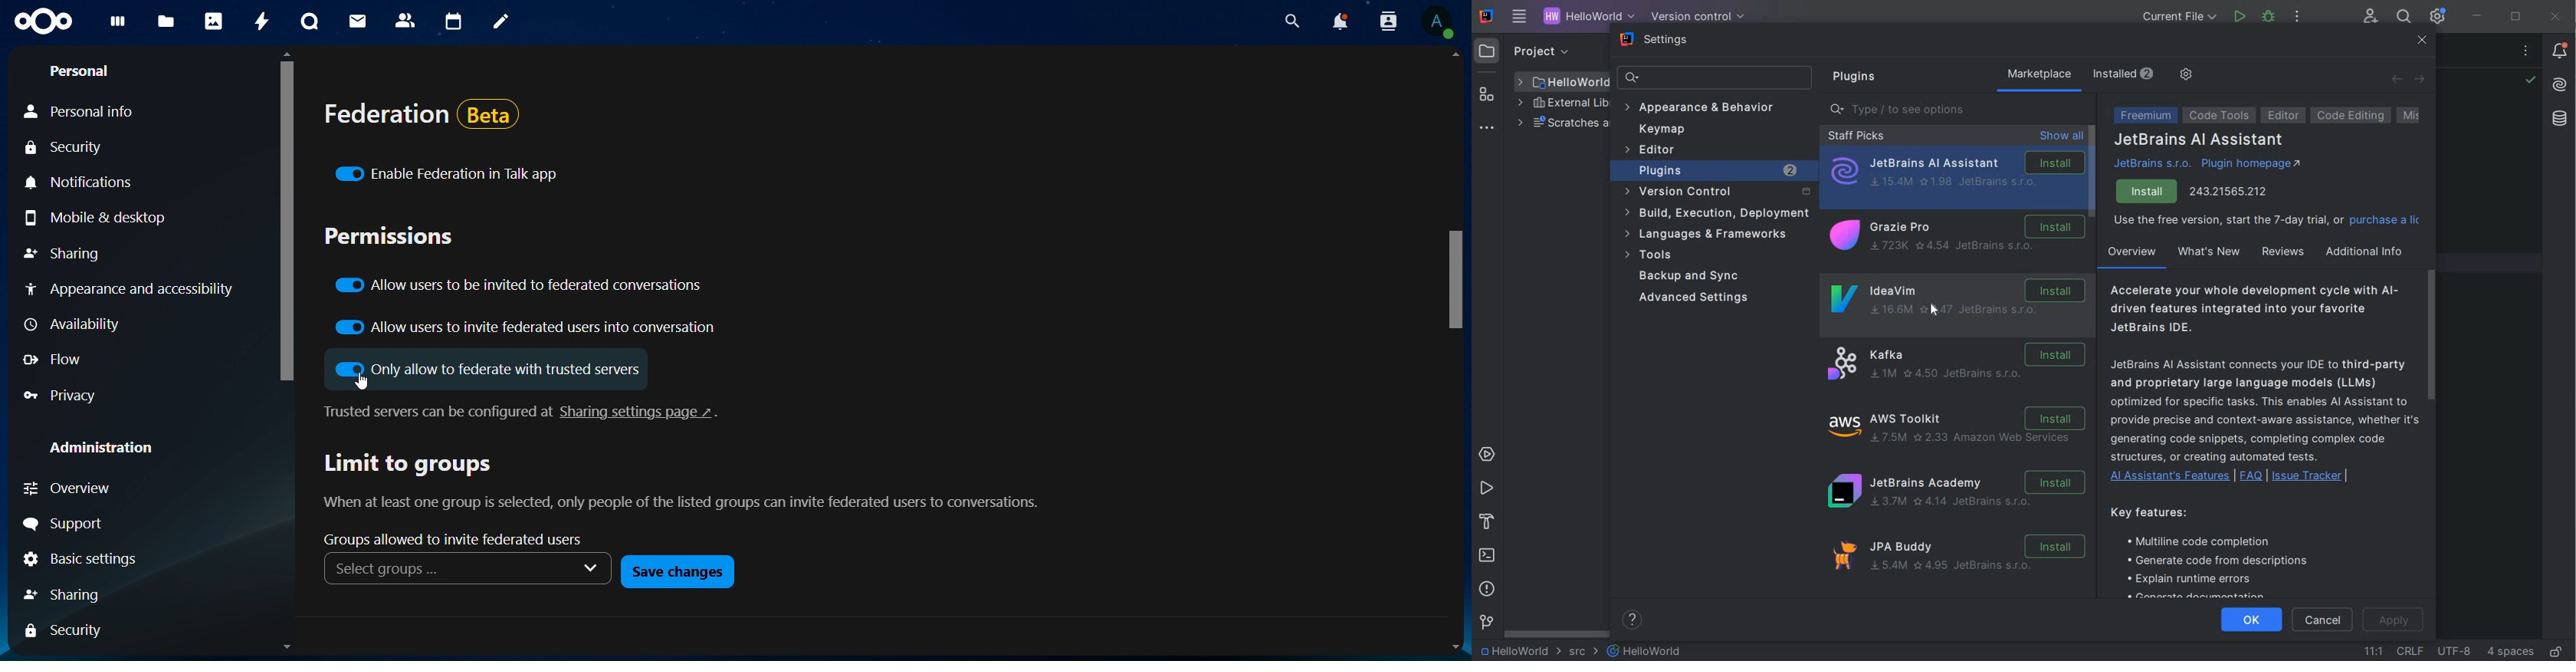  Describe the element at coordinates (689, 485) in the screenshot. I see `text` at that location.